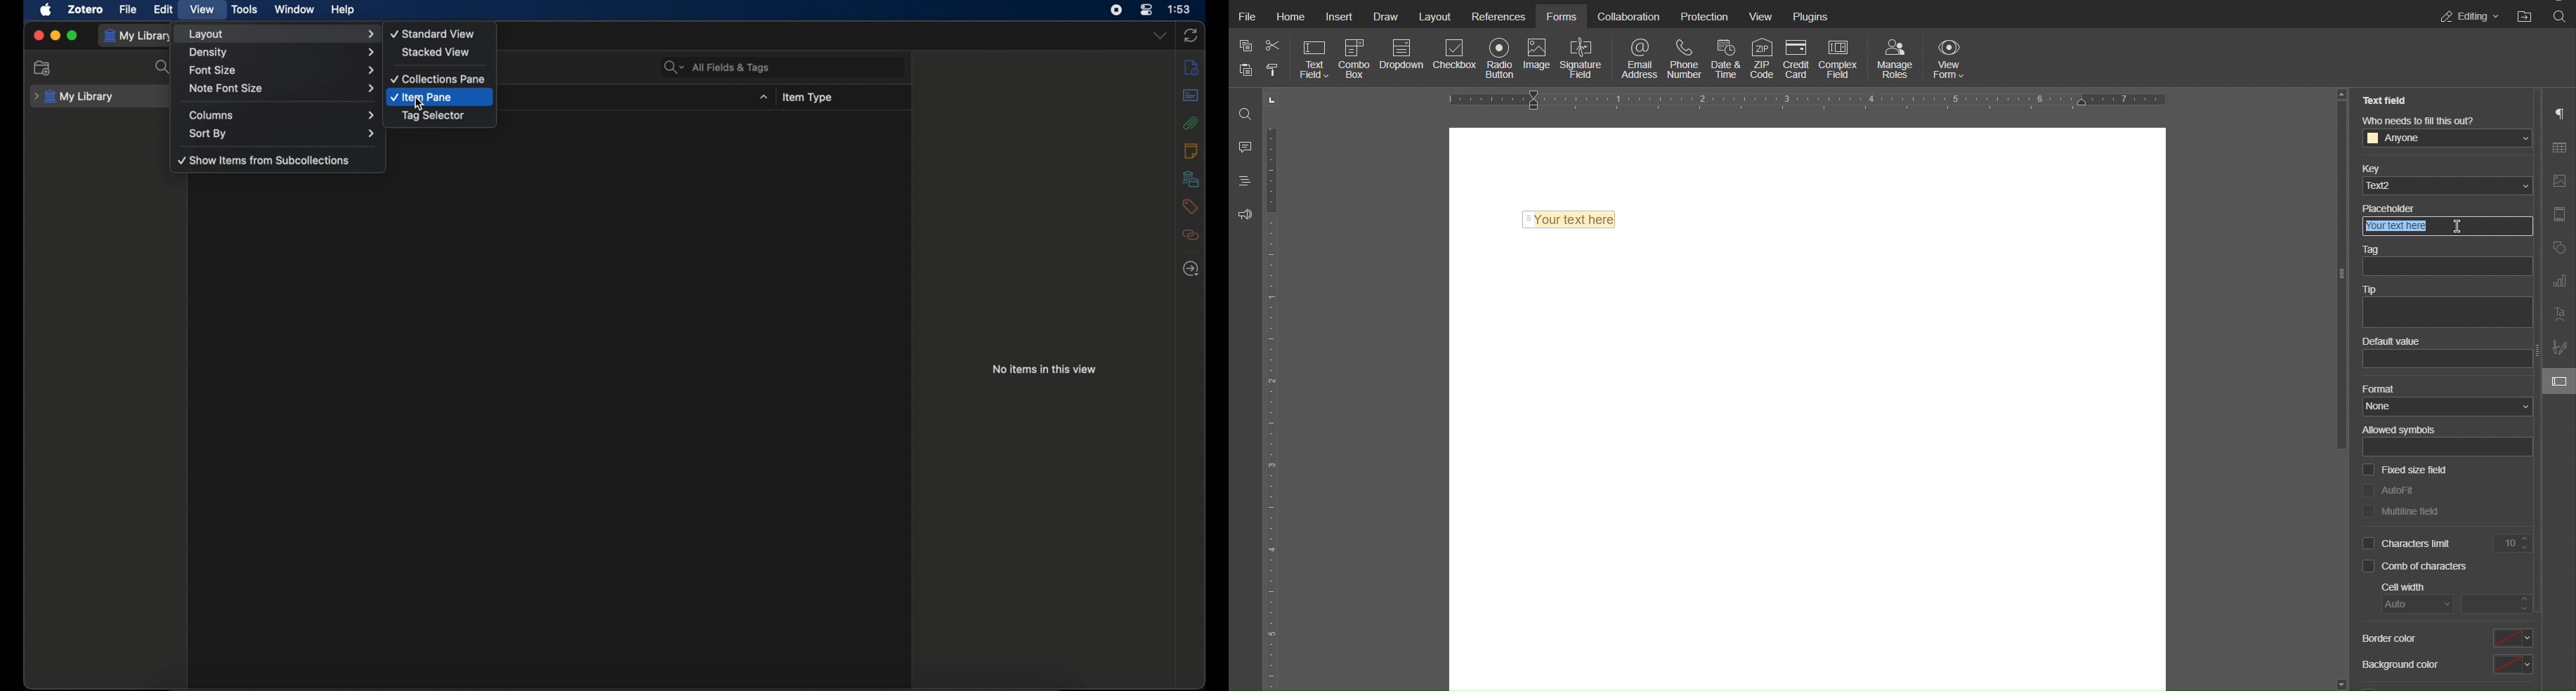 The image size is (2576, 700). What do you see at coordinates (1810, 17) in the screenshot?
I see `Plugins` at bounding box center [1810, 17].